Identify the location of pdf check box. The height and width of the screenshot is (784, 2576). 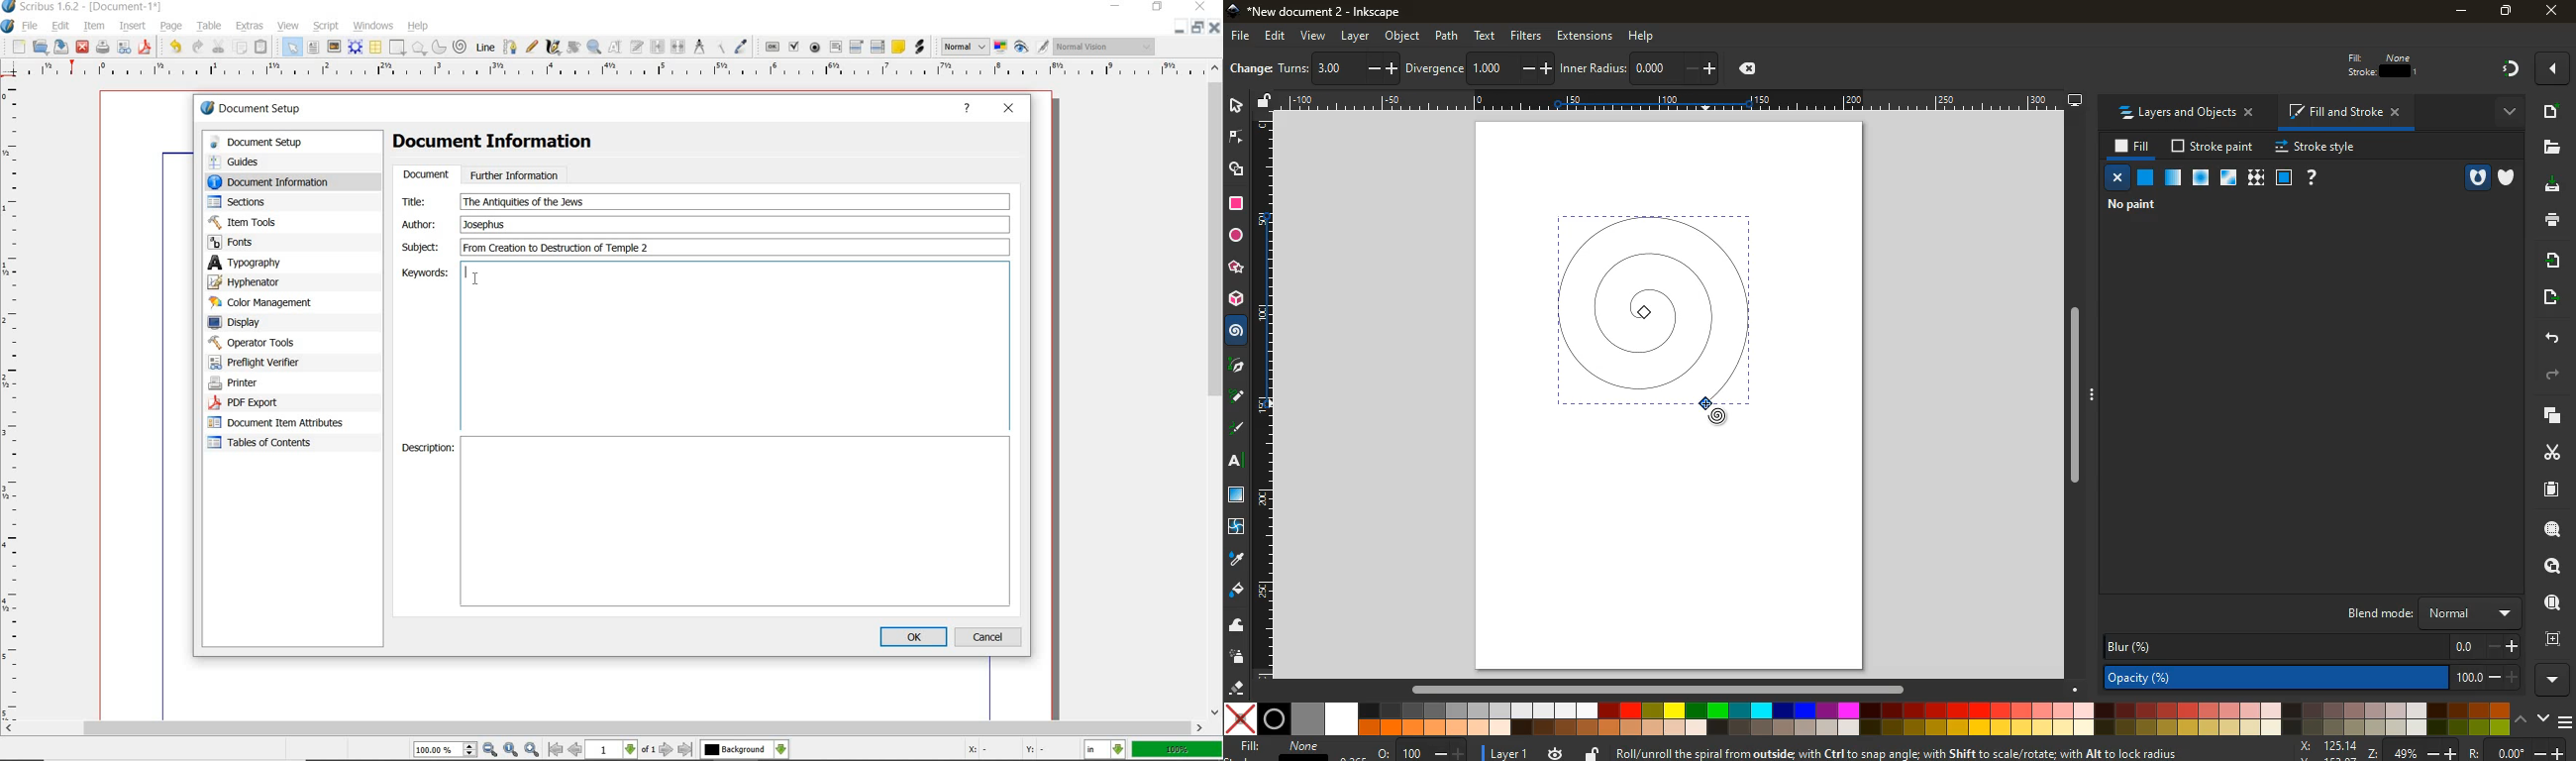
(796, 46).